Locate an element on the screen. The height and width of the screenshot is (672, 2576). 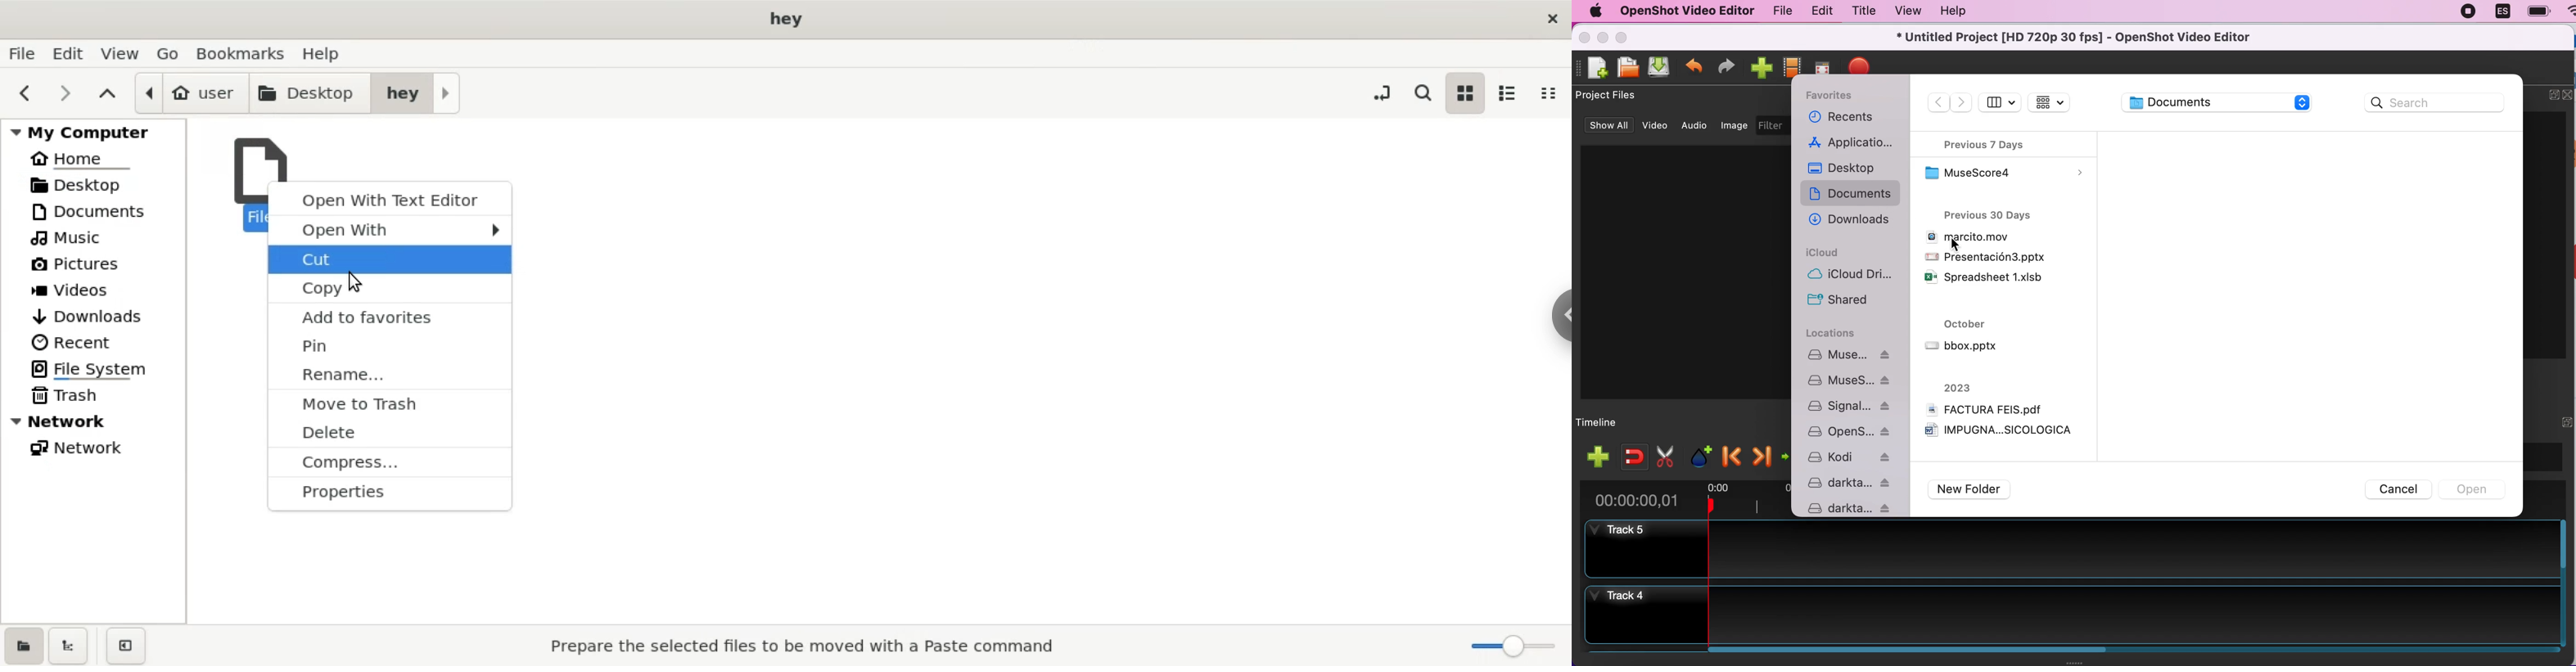
add marker is located at coordinates (1702, 455).